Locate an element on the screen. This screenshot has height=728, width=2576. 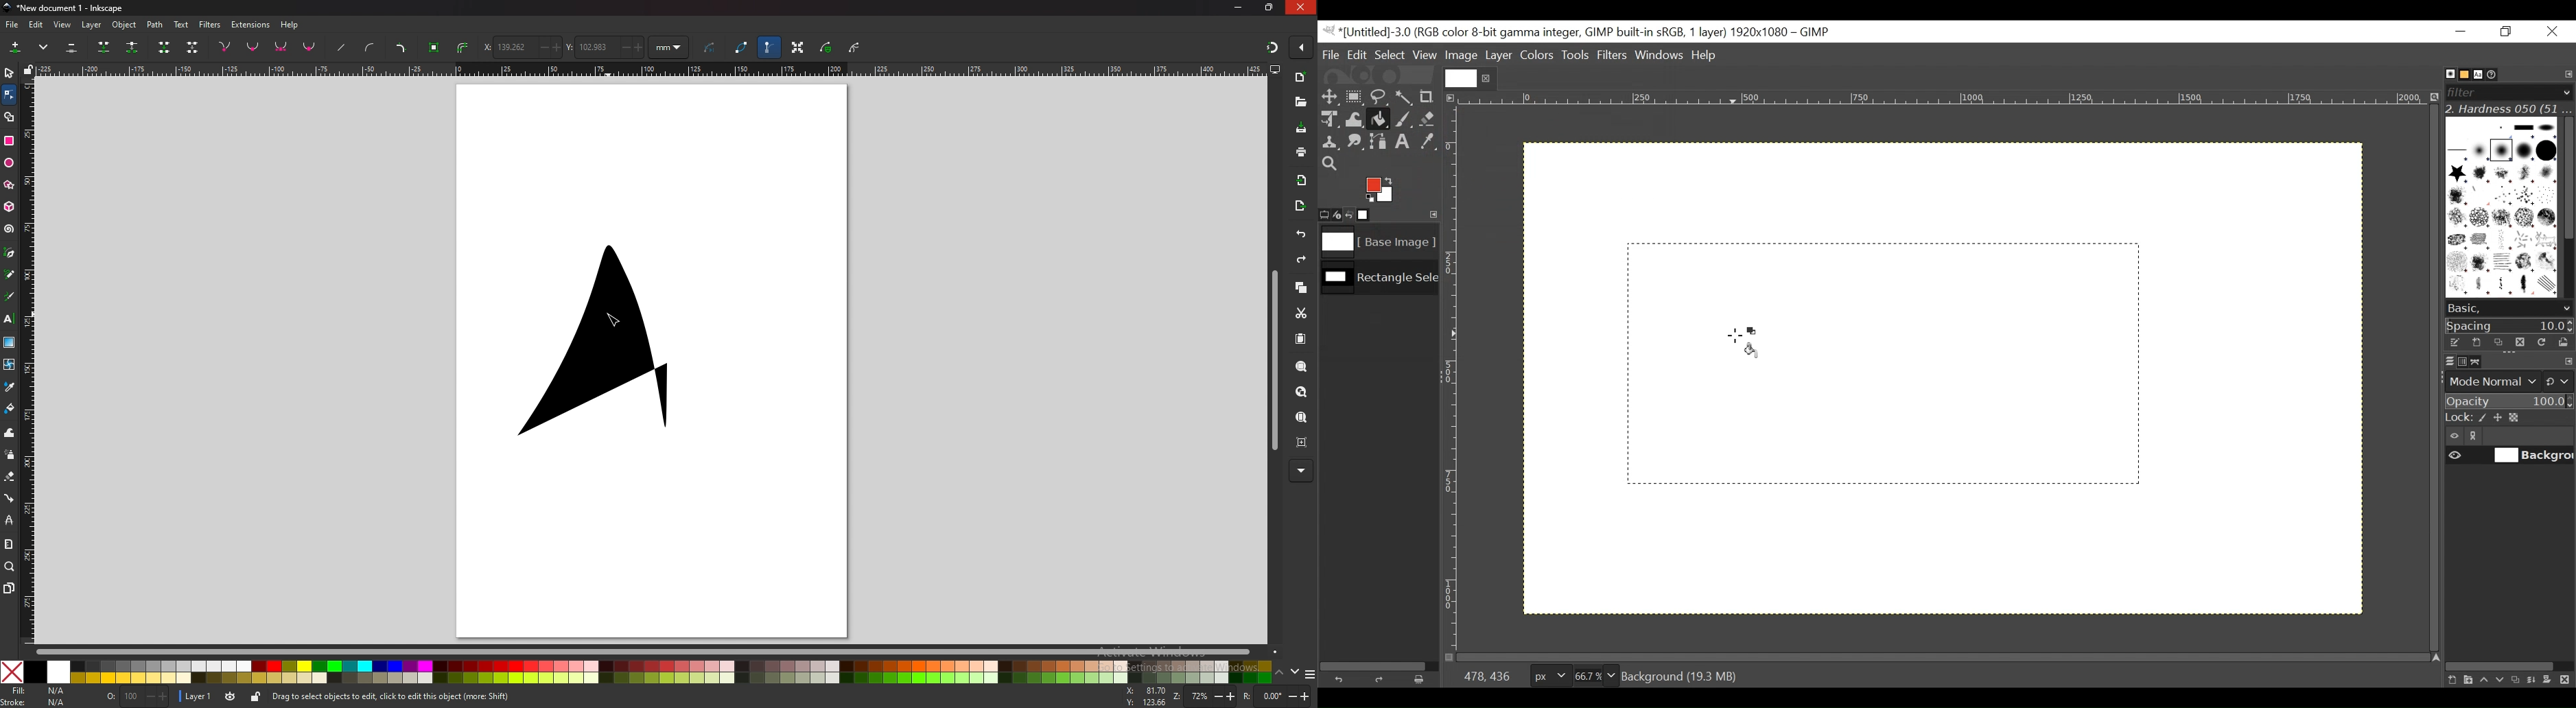
Channels is located at coordinates (2460, 361).